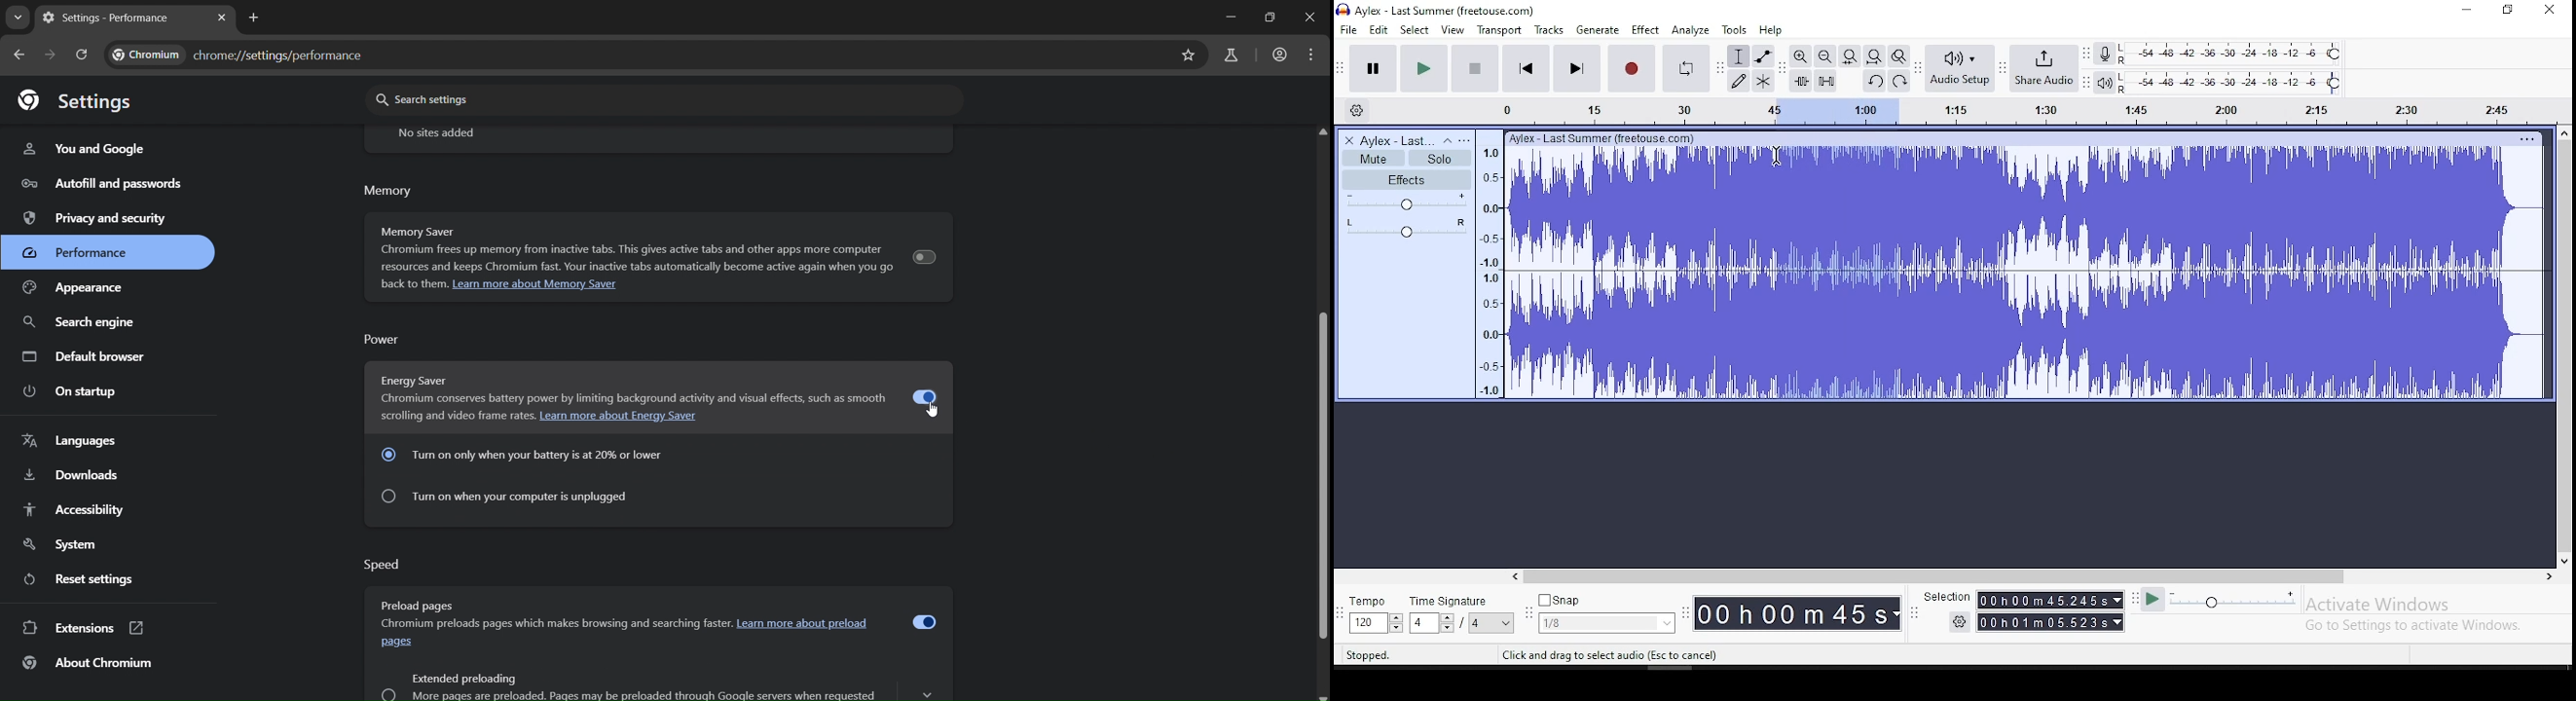 Image resolution: width=2576 pixels, height=728 pixels. What do you see at coordinates (1189, 55) in the screenshot?
I see `bookmark` at bounding box center [1189, 55].